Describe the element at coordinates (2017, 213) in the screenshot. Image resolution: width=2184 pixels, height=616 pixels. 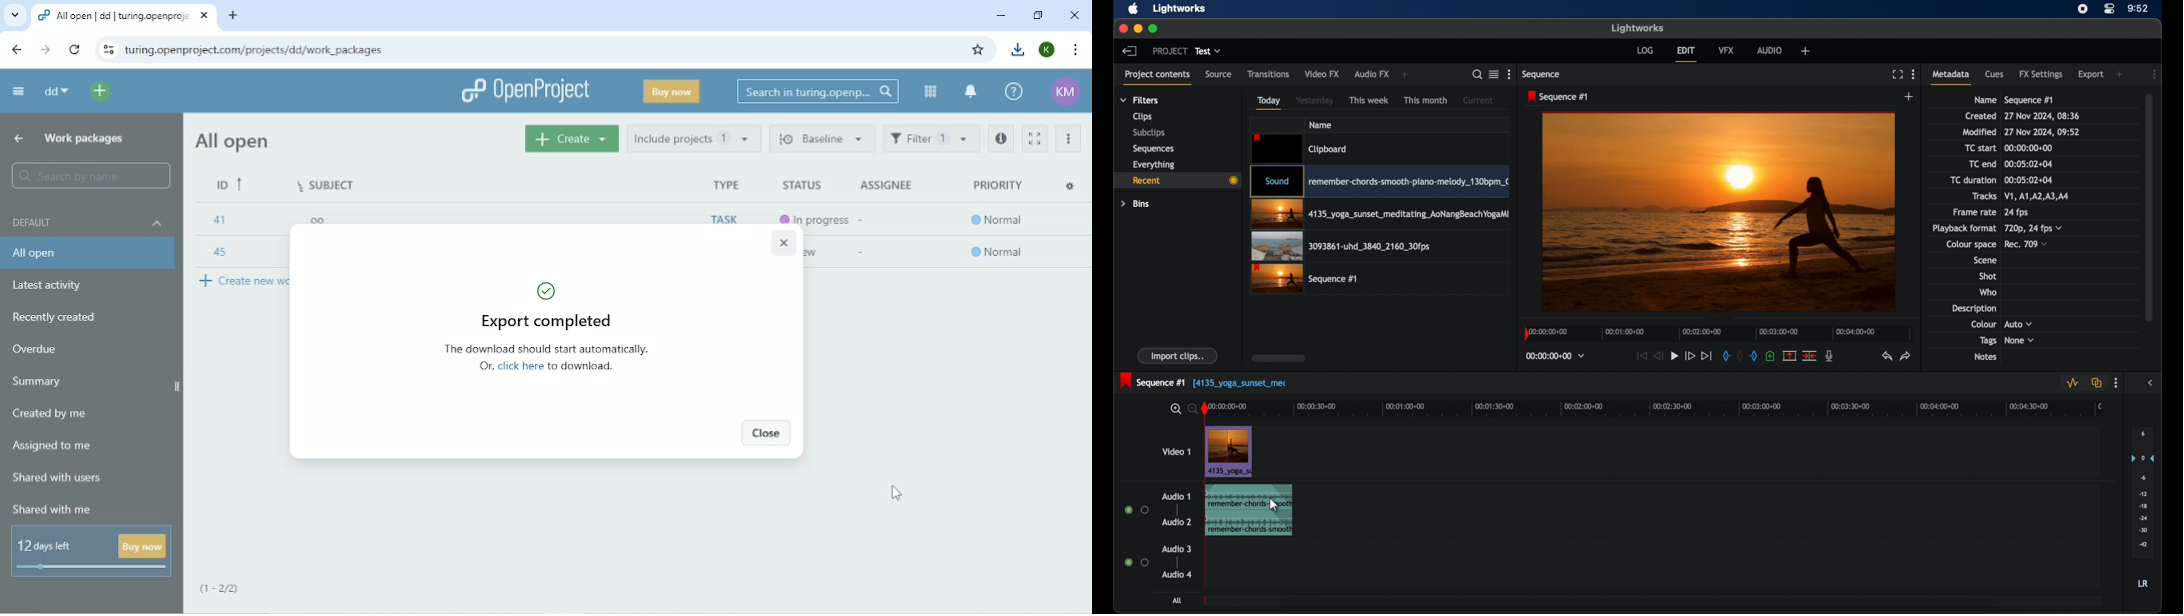
I see `24 fps` at that location.